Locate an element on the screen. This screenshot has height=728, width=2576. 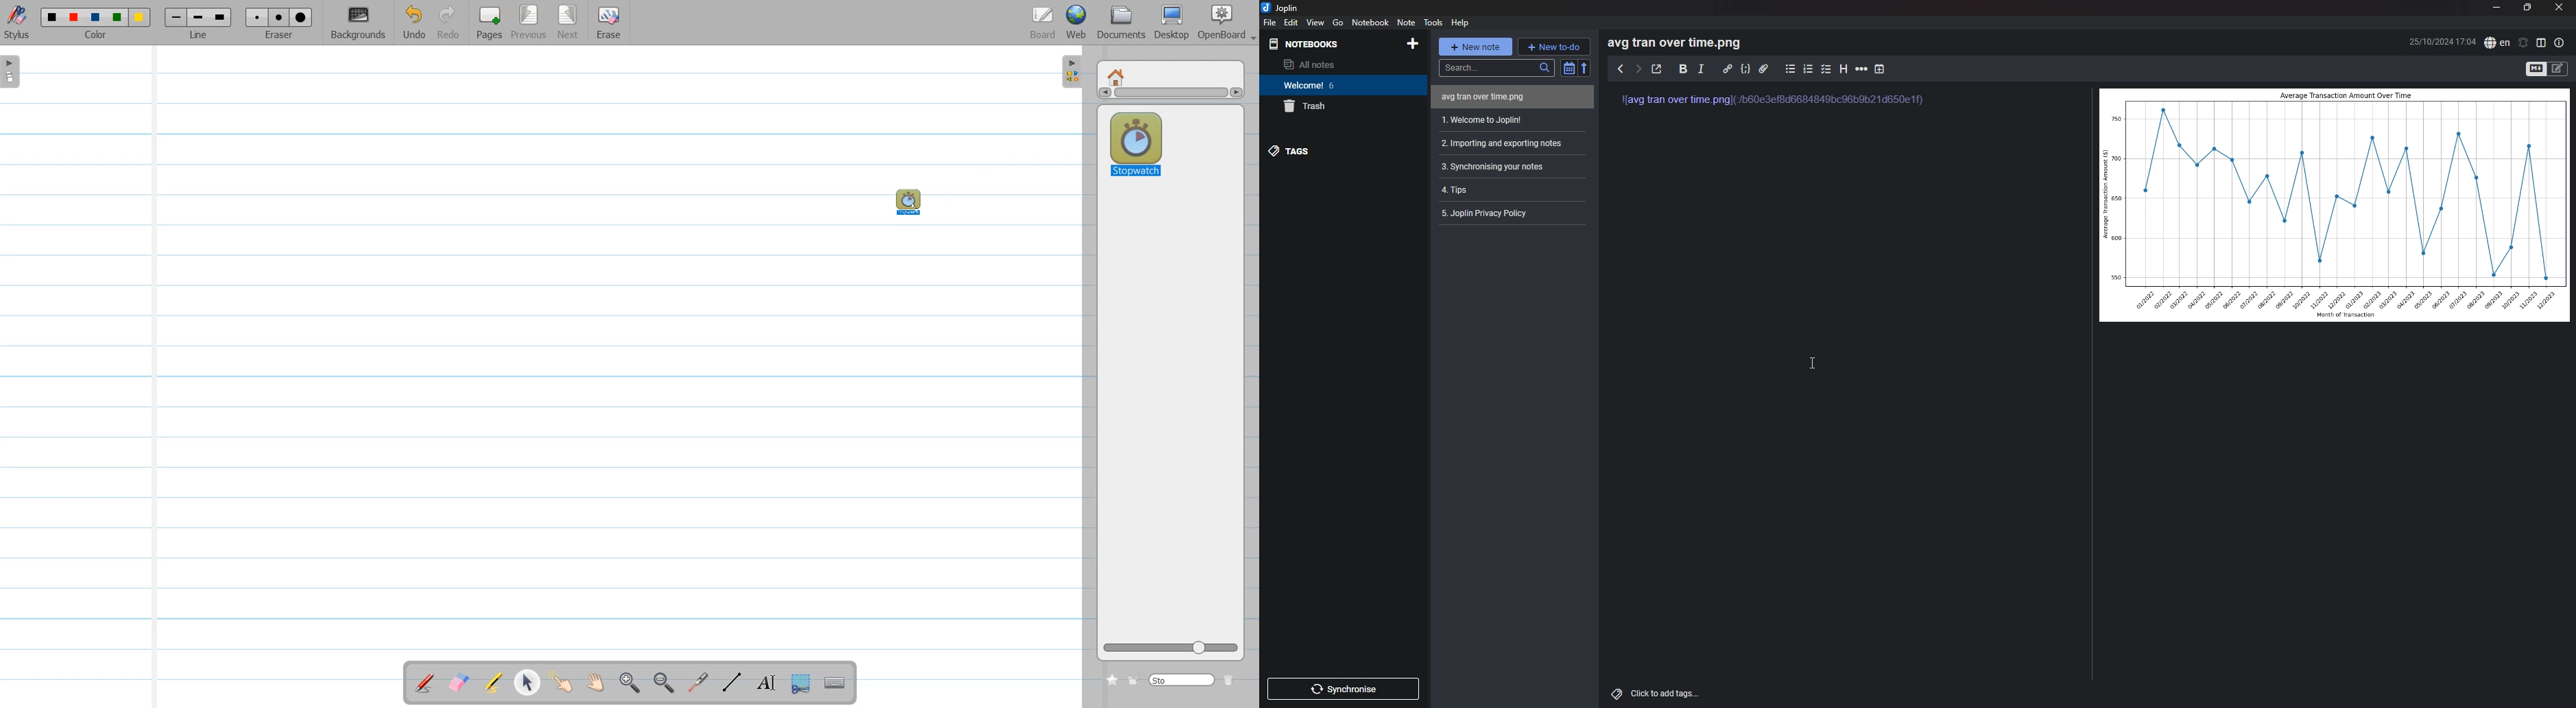
Cursor is located at coordinates (1813, 367).